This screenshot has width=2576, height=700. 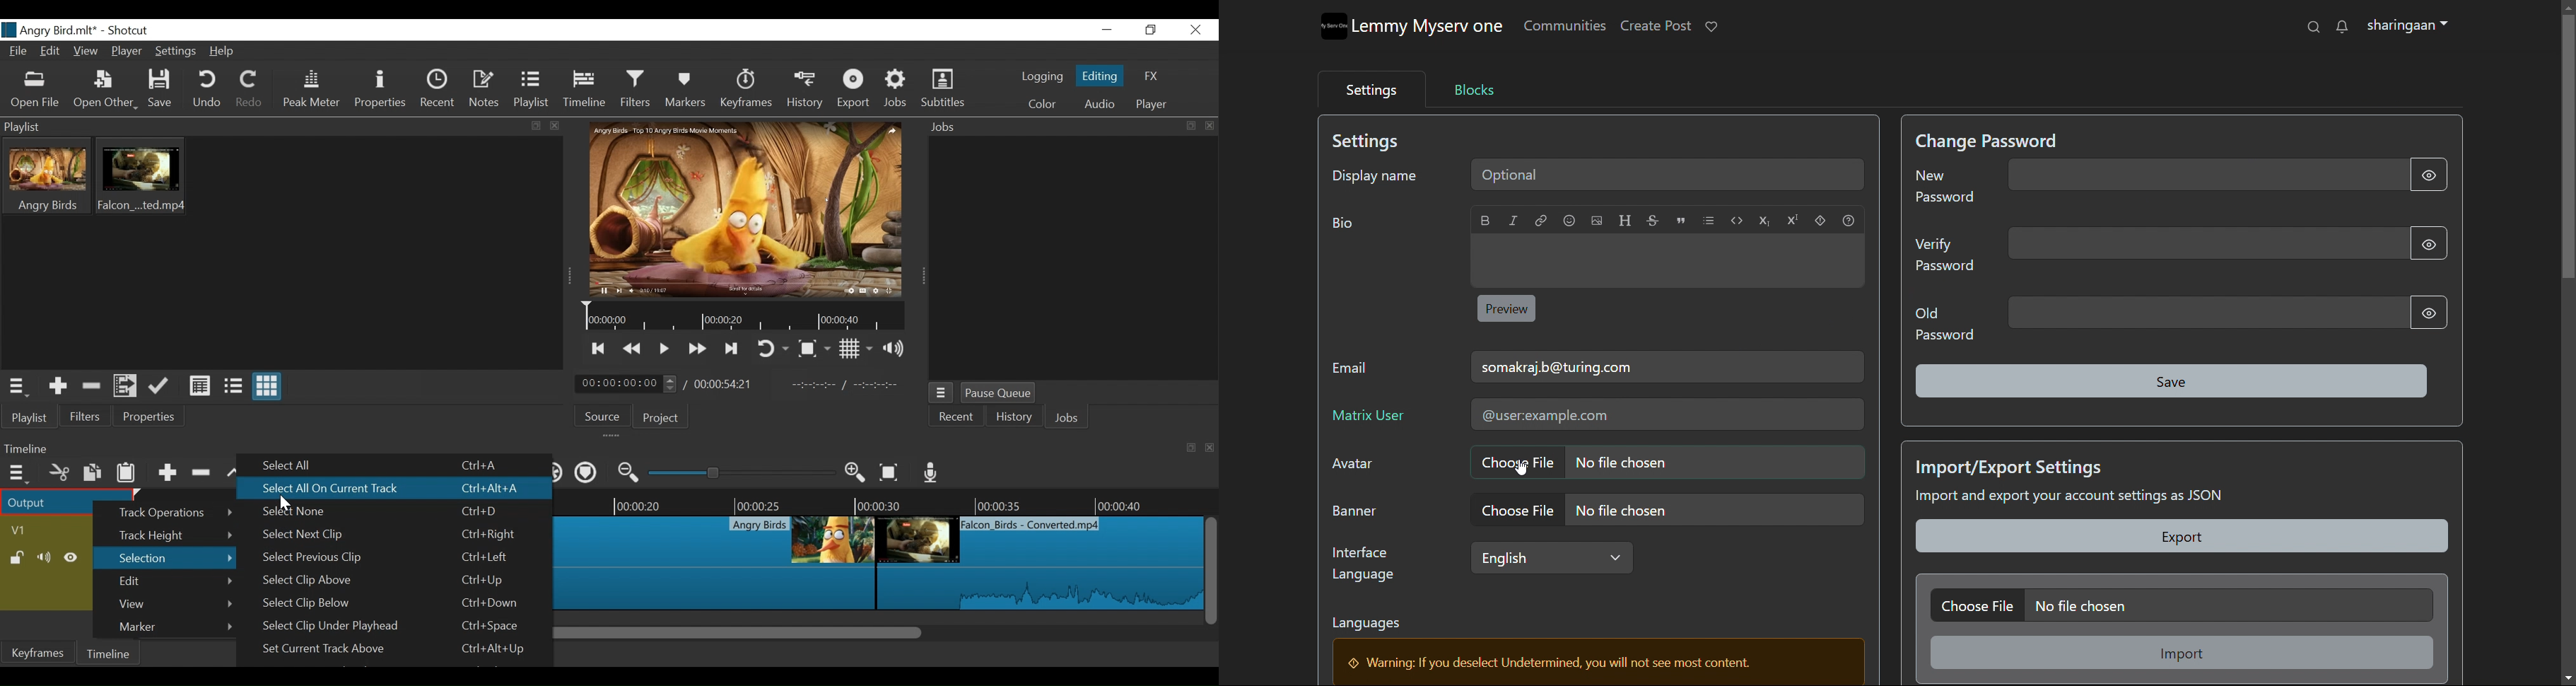 I want to click on Optional, so click(x=1672, y=173).